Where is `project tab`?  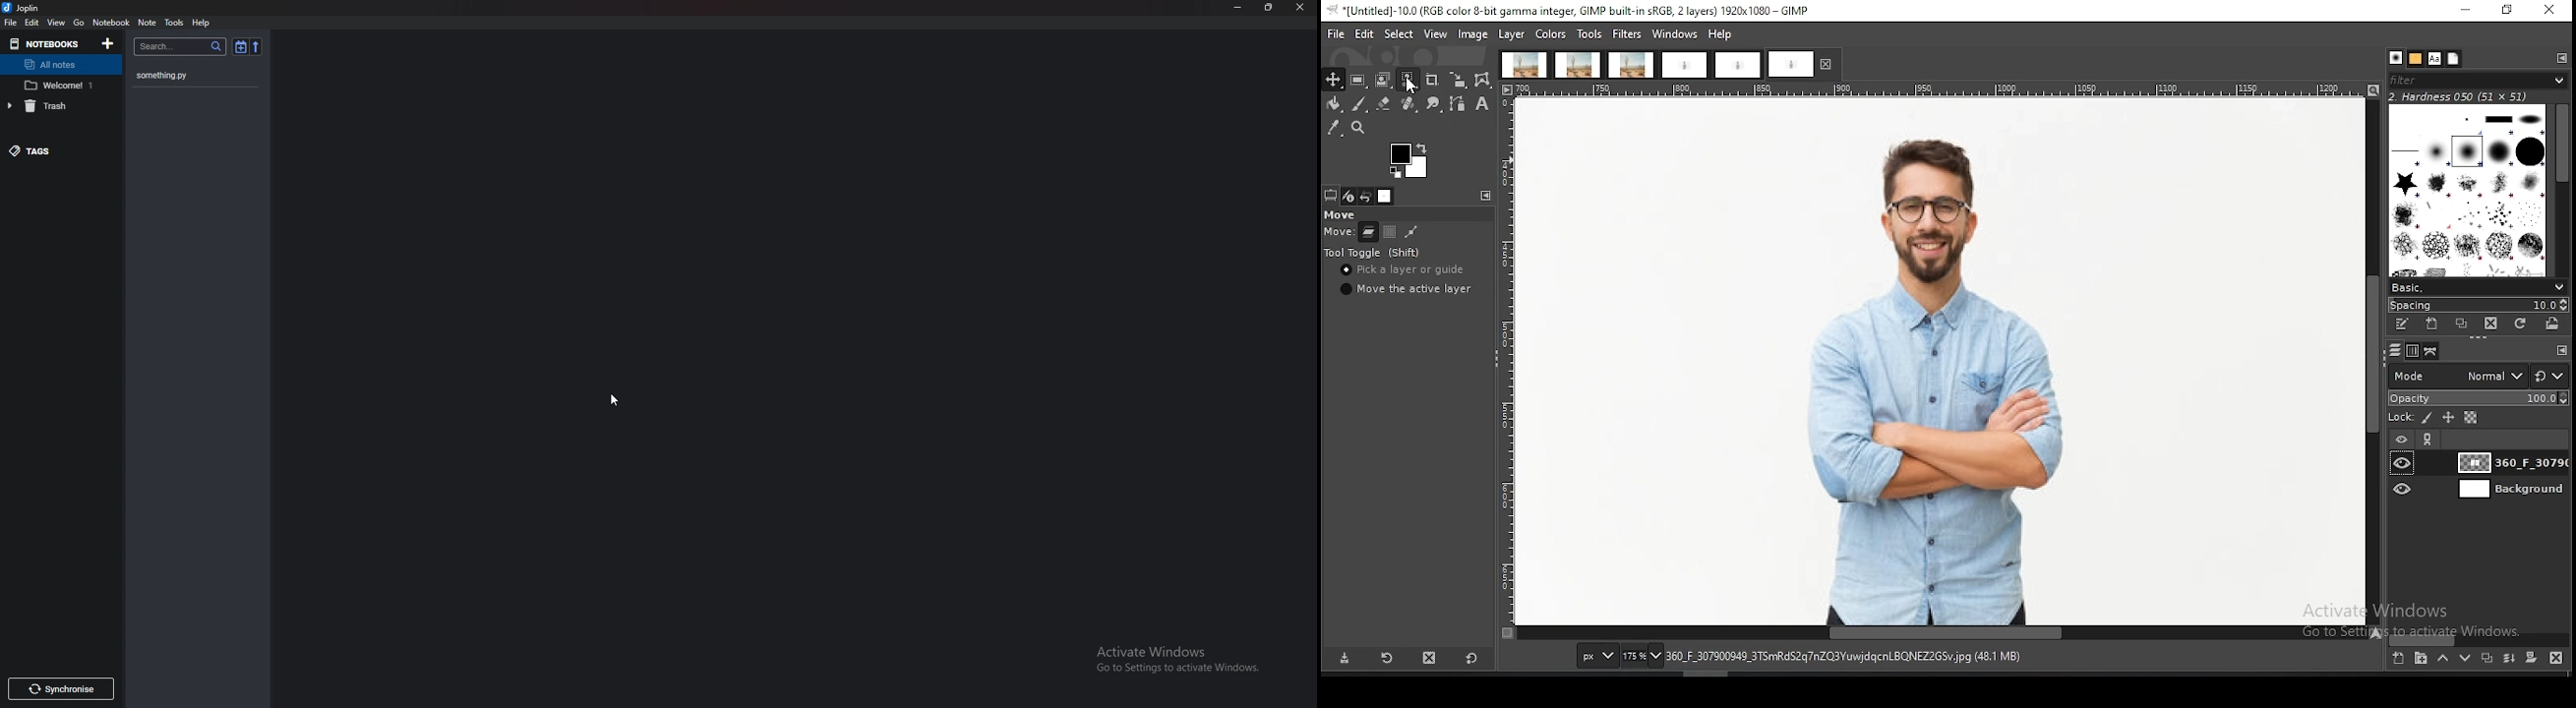 project tab is located at coordinates (1684, 66).